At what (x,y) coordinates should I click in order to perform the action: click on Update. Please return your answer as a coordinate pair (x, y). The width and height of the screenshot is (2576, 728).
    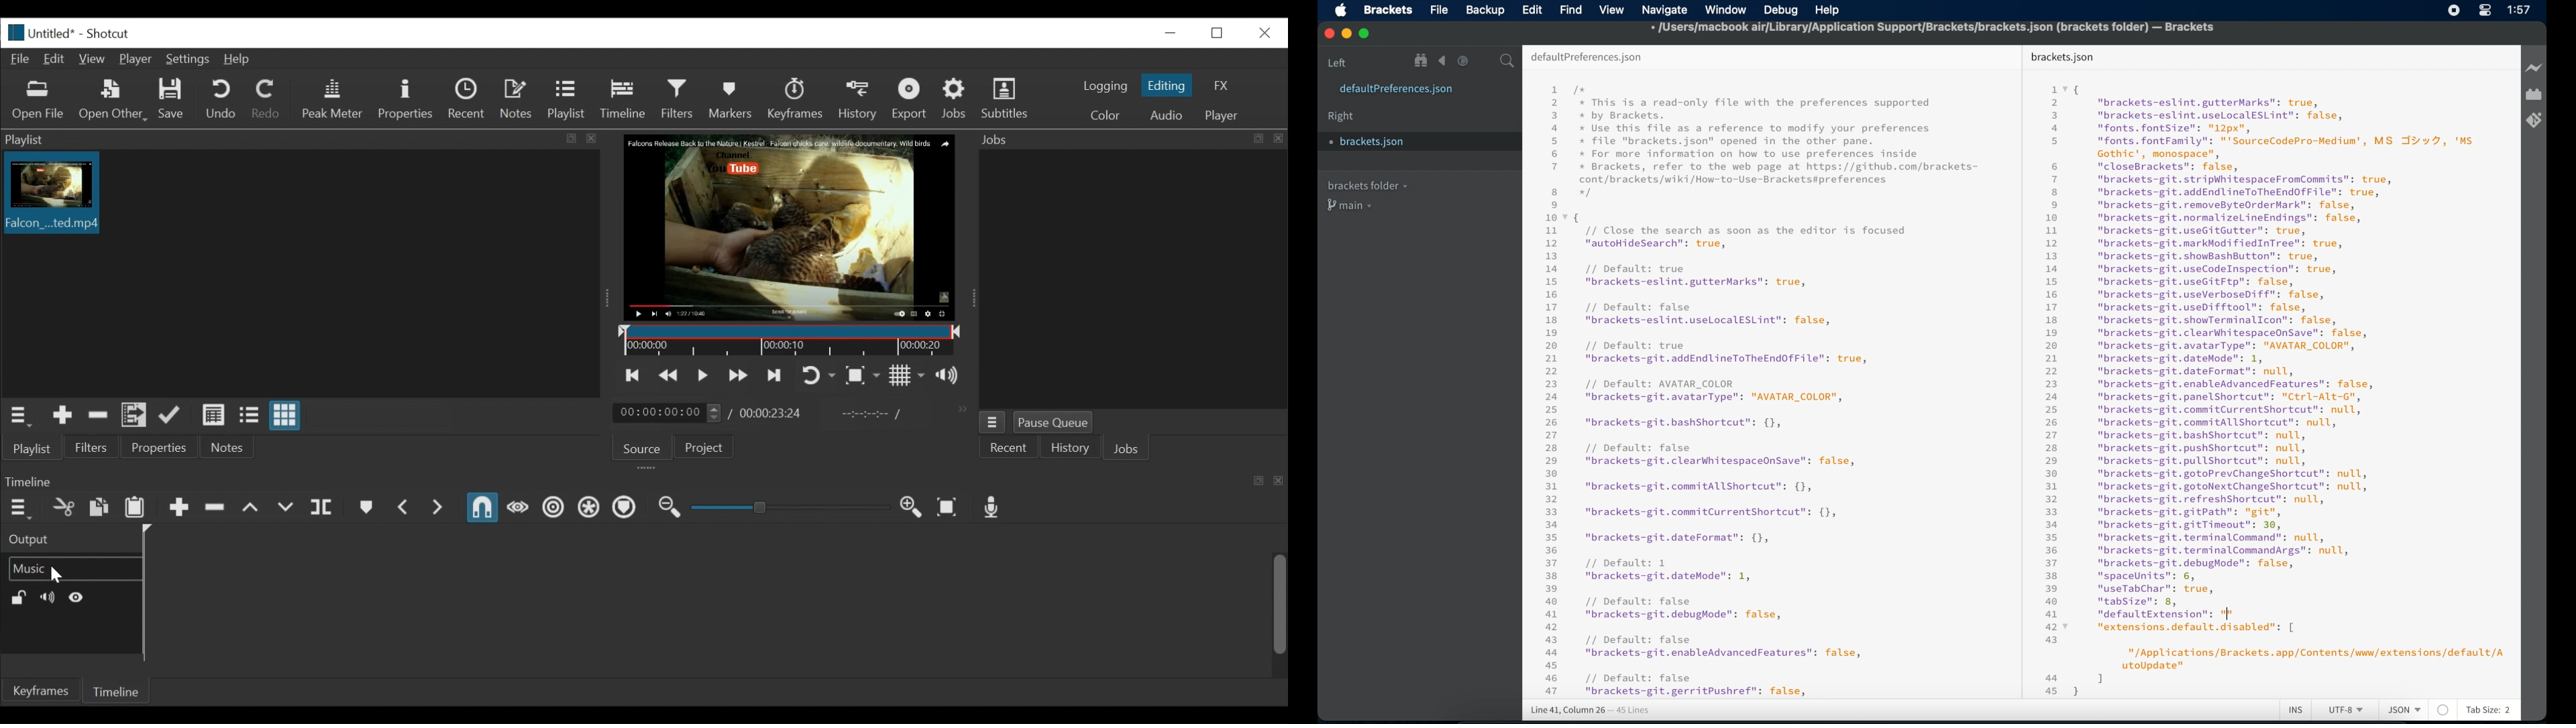
    Looking at the image, I should click on (172, 416).